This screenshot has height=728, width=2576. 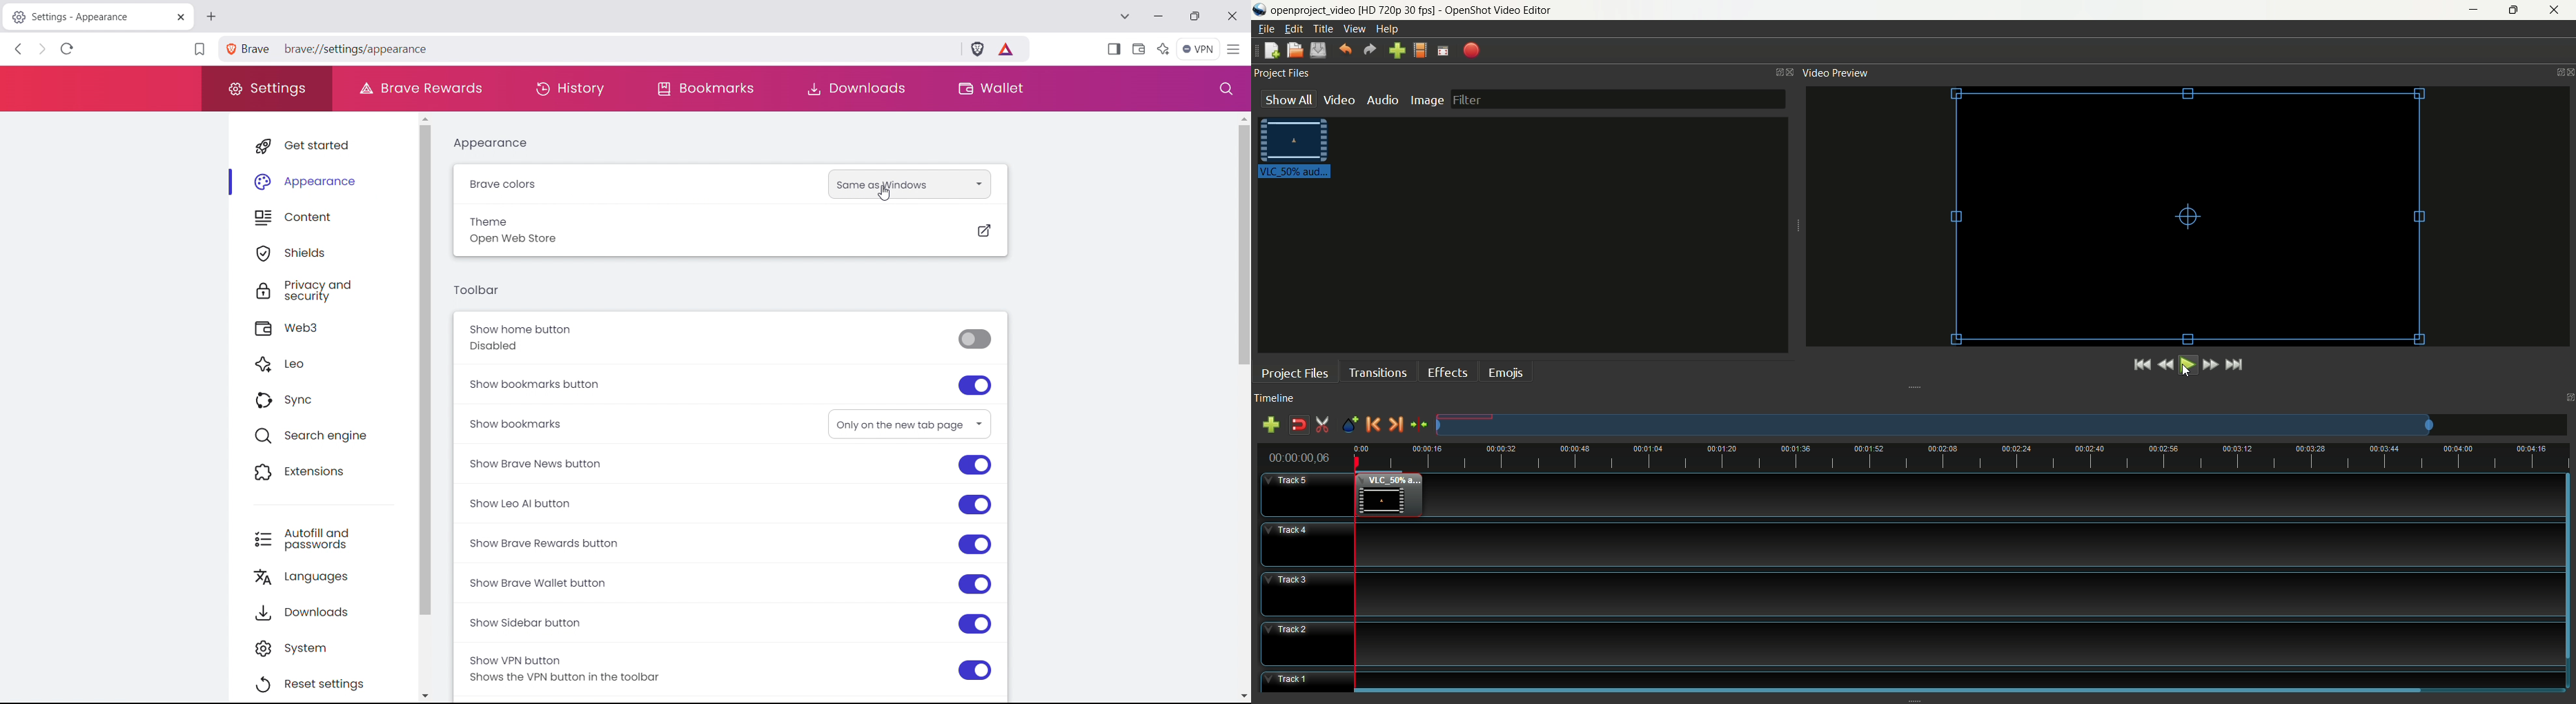 I want to click on track5, so click(x=1308, y=496).